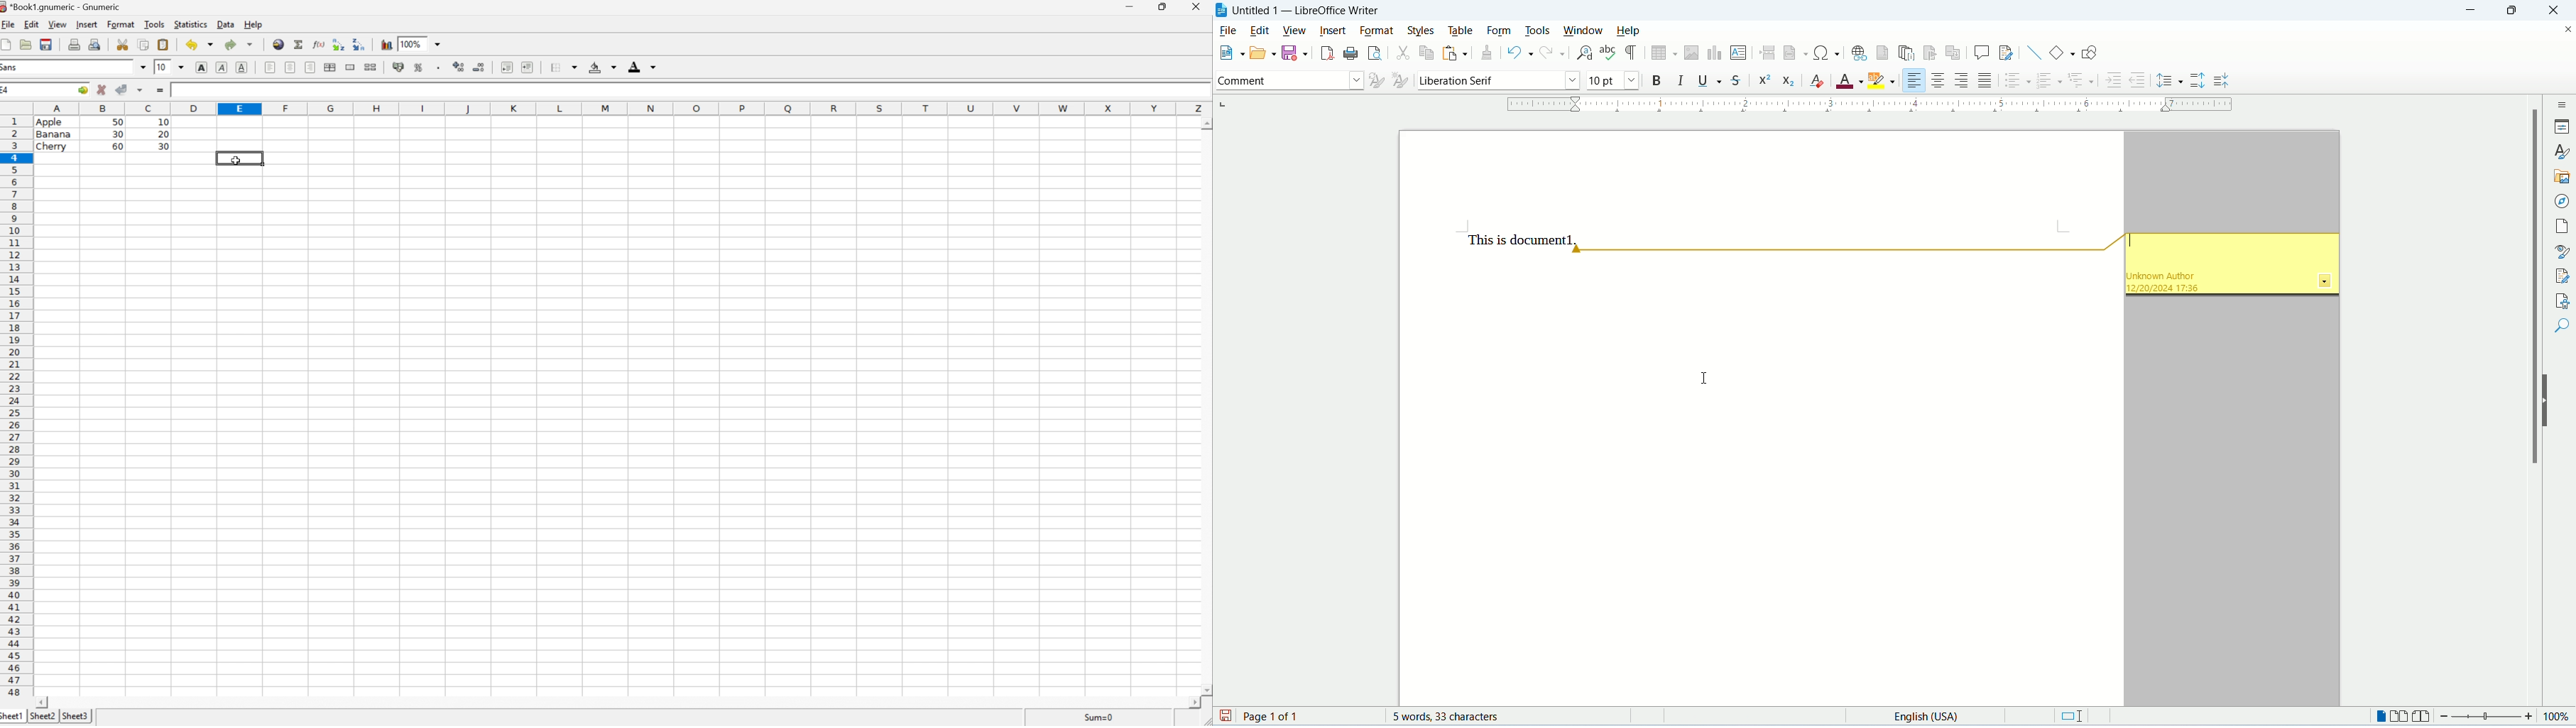  Describe the element at coordinates (1260, 31) in the screenshot. I see `edir` at that location.